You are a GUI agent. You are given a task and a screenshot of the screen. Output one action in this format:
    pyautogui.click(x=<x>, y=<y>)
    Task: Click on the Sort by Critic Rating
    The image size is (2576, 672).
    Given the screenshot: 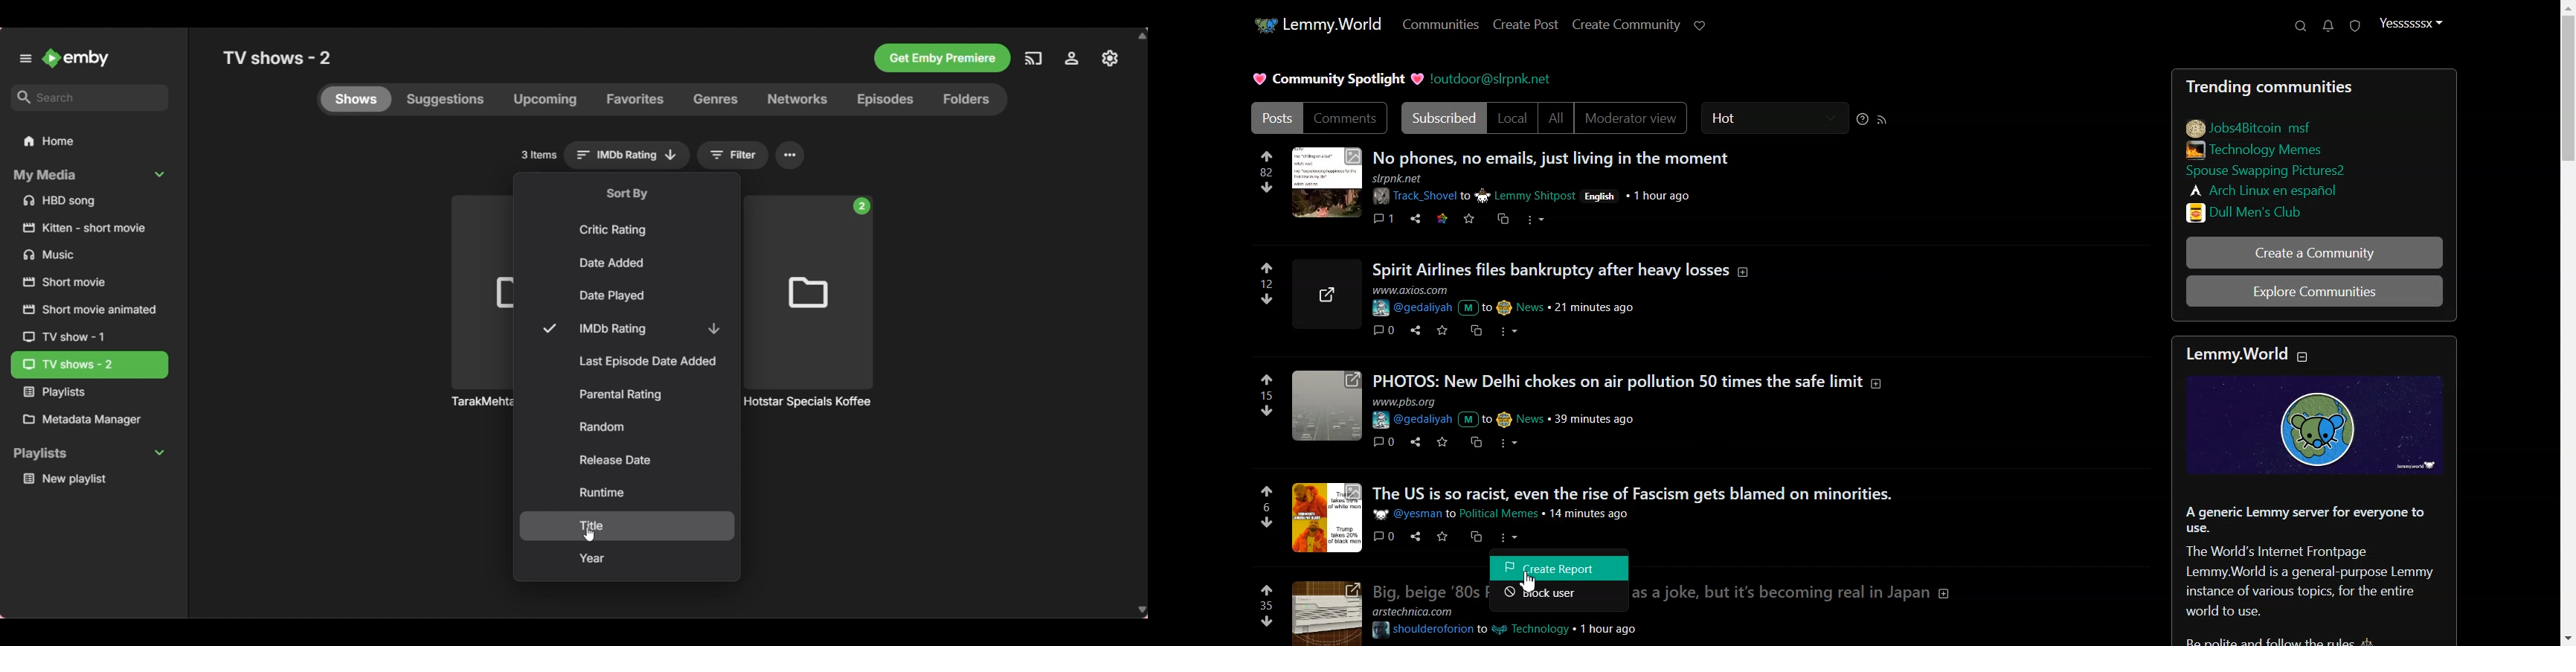 What is the action you would take?
    pyautogui.click(x=628, y=229)
    